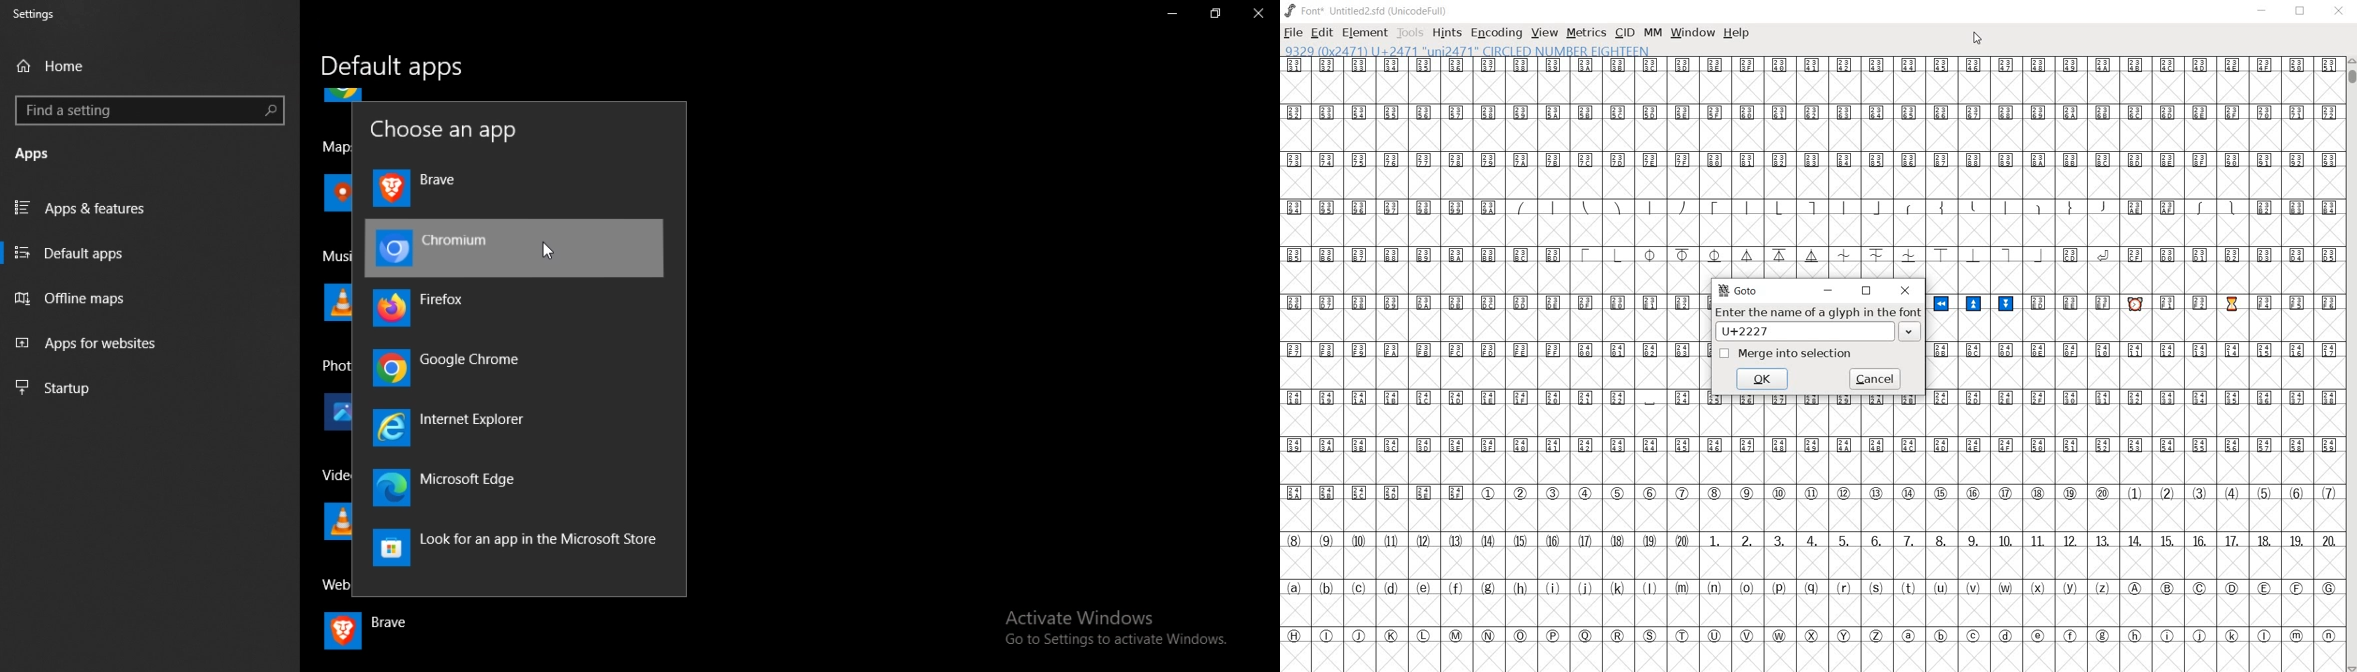 The width and height of the screenshot is (2380, 672). I want to click on default apps, so click(149, 252).